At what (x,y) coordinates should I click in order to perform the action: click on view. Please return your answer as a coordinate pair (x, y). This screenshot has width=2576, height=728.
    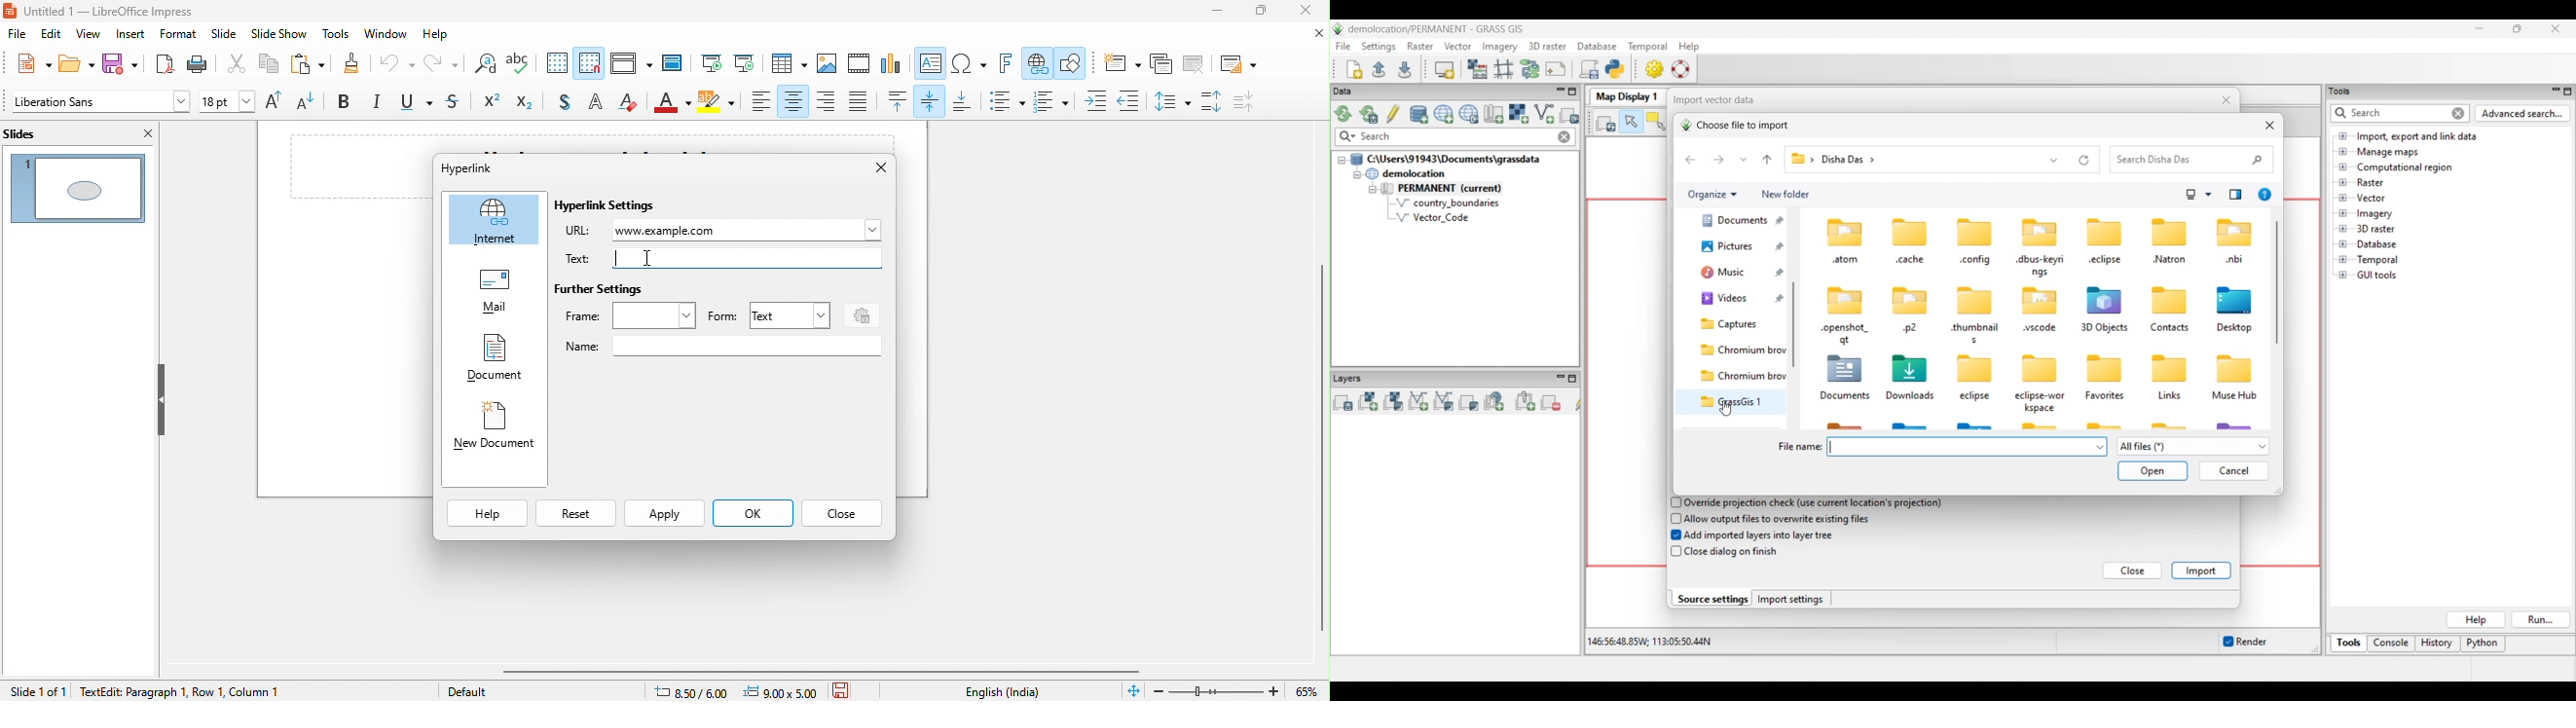
    Looking at the image, I should click on (88, 35).